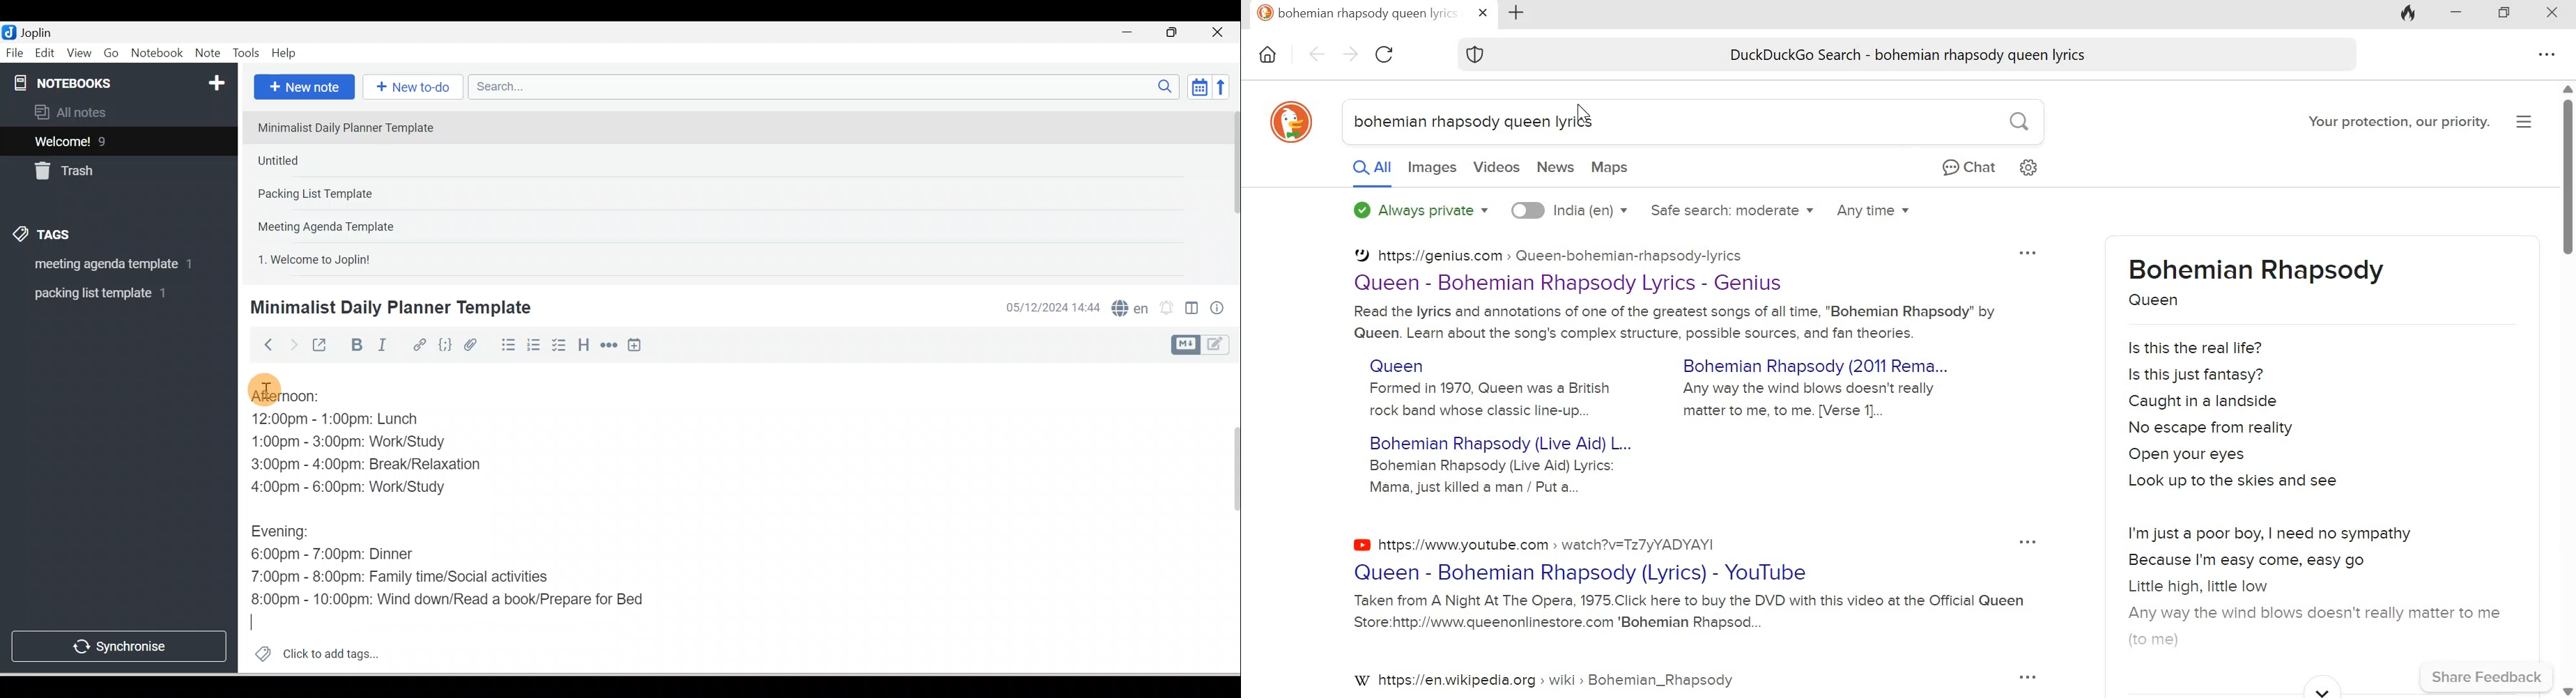 Image resolution: width=2576 pixels, height=700 pixels. Describe the element at coordinates (265, 388) in the screenshot. I see `Cursor` at that location.